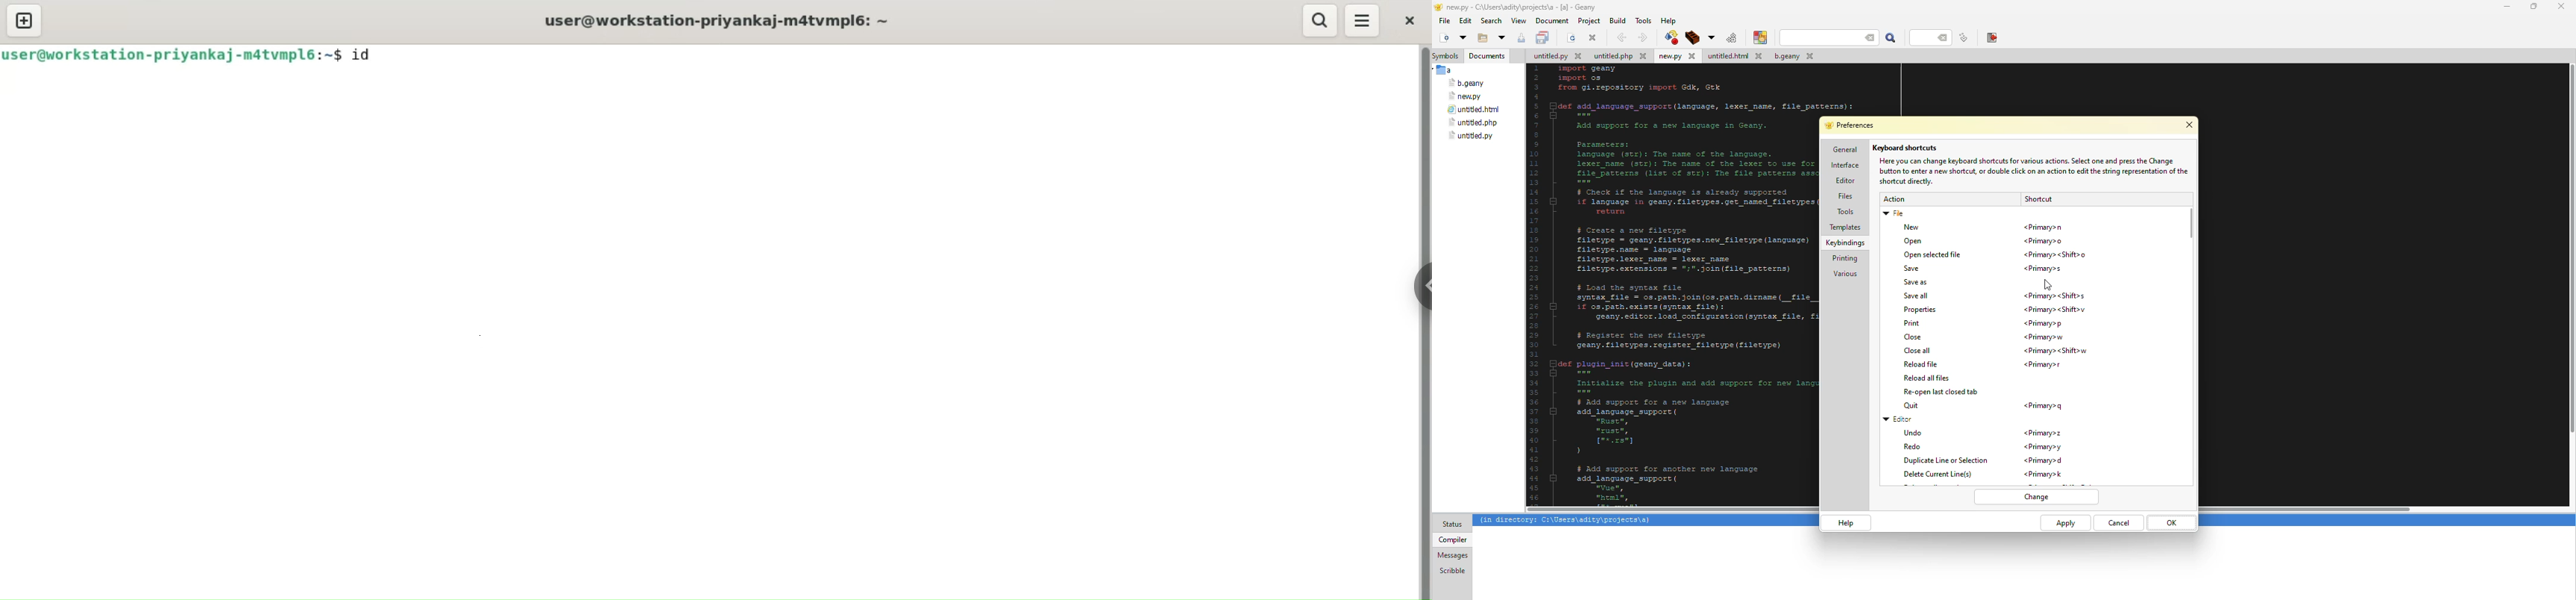 The image size is (2576, 616). What do you see at coordinates (1934, 37) in the screenshot?
I see `line number` at bounding box center [1934, 37].